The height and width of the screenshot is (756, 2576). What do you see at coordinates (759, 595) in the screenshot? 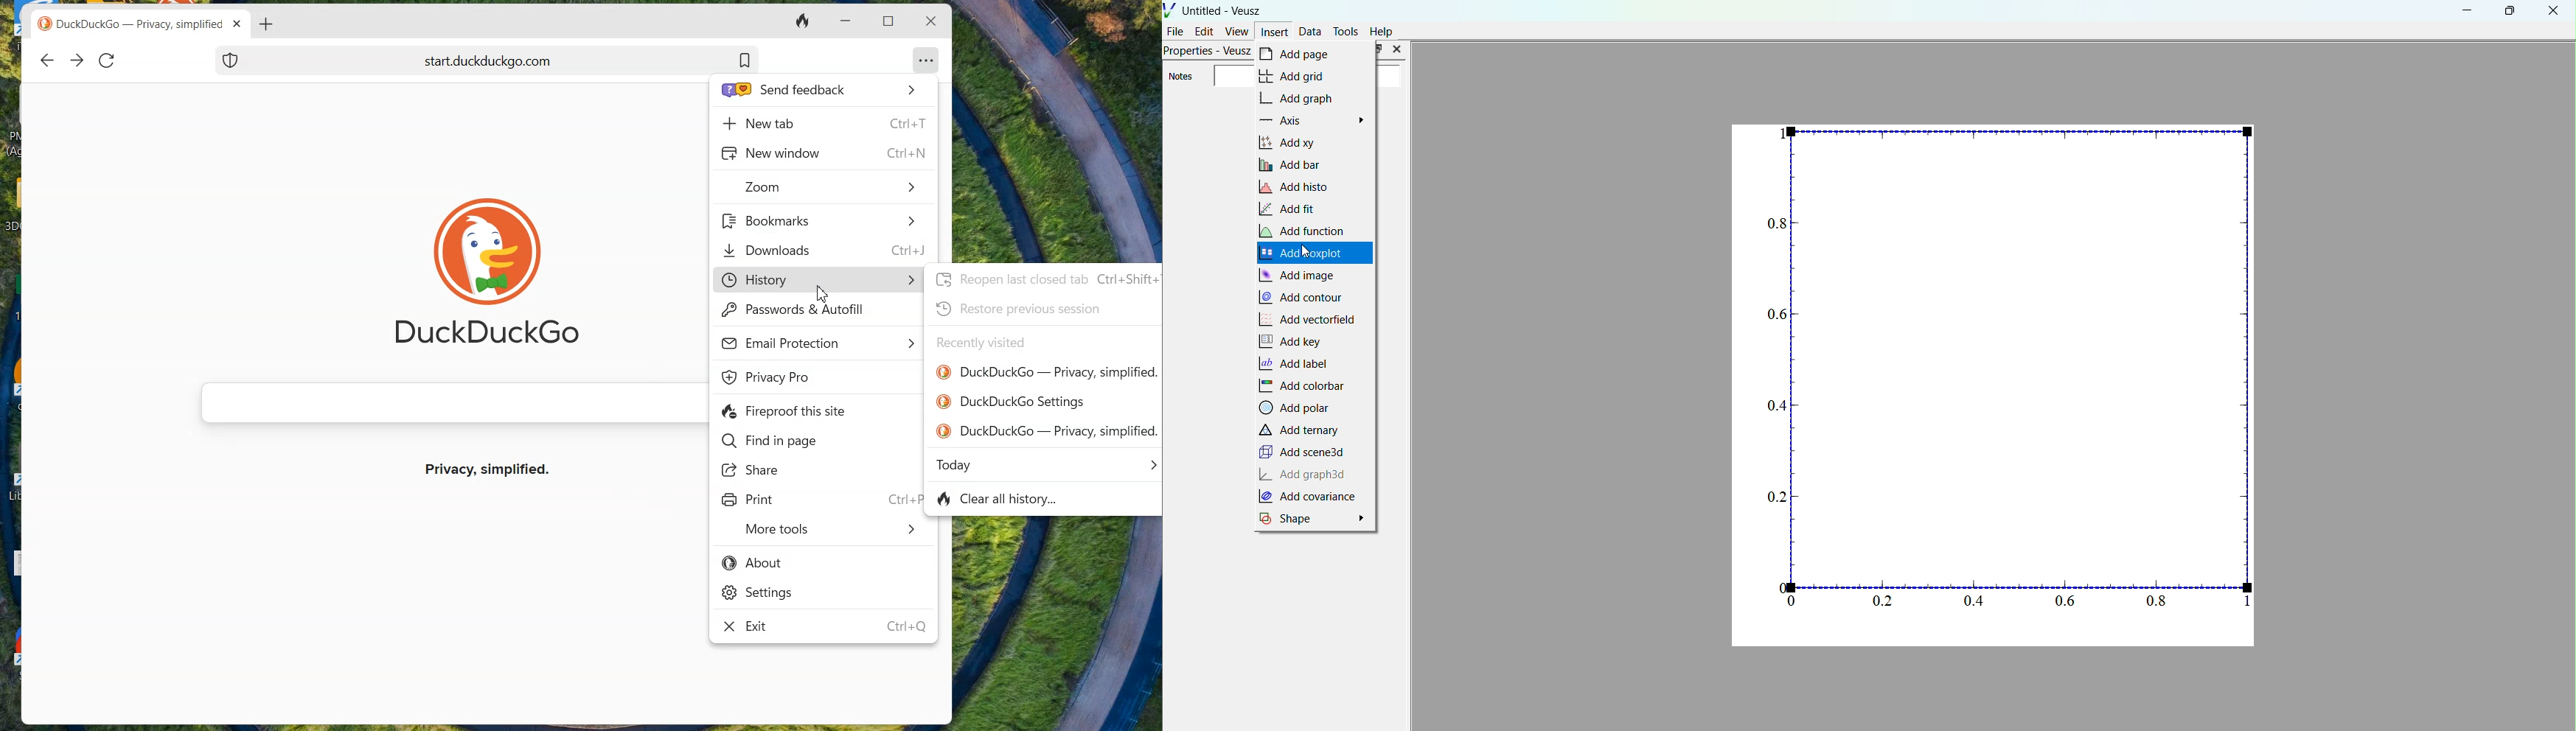
I see `Settings` at bounding box center [759, 595].